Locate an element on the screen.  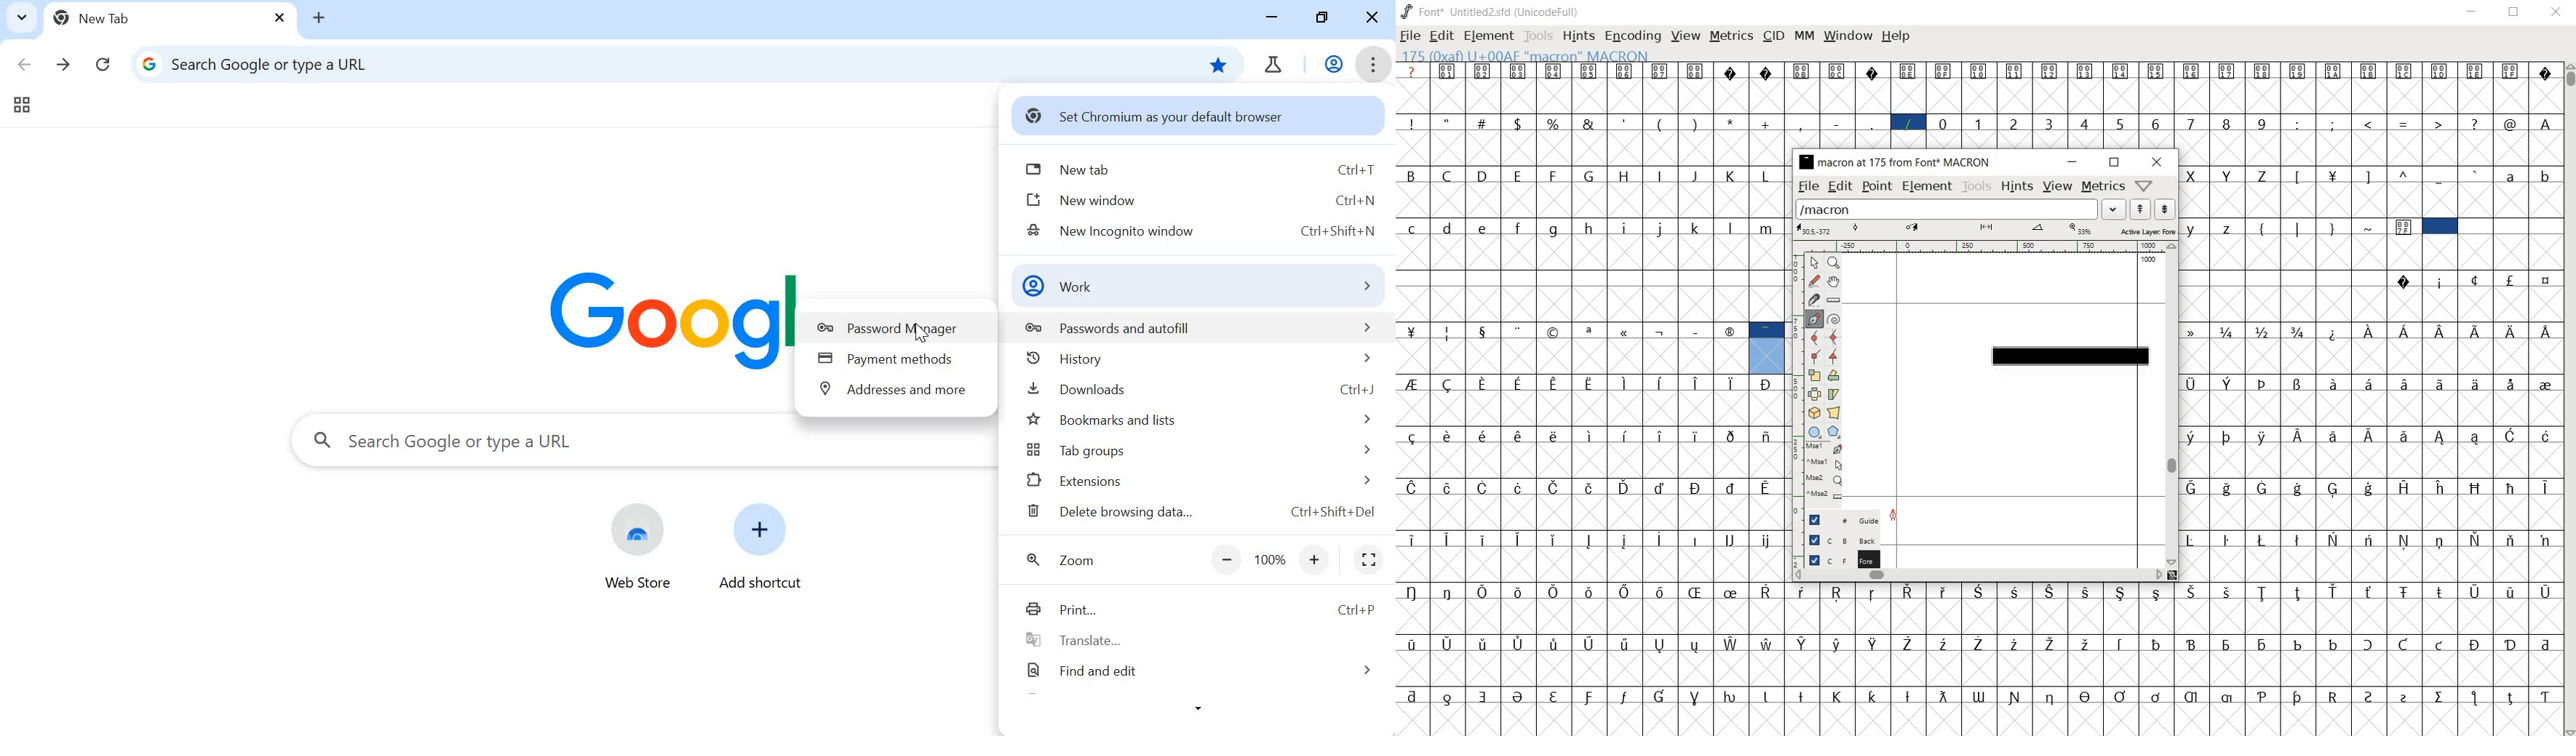
scale is located at coordinates (1815, 375).